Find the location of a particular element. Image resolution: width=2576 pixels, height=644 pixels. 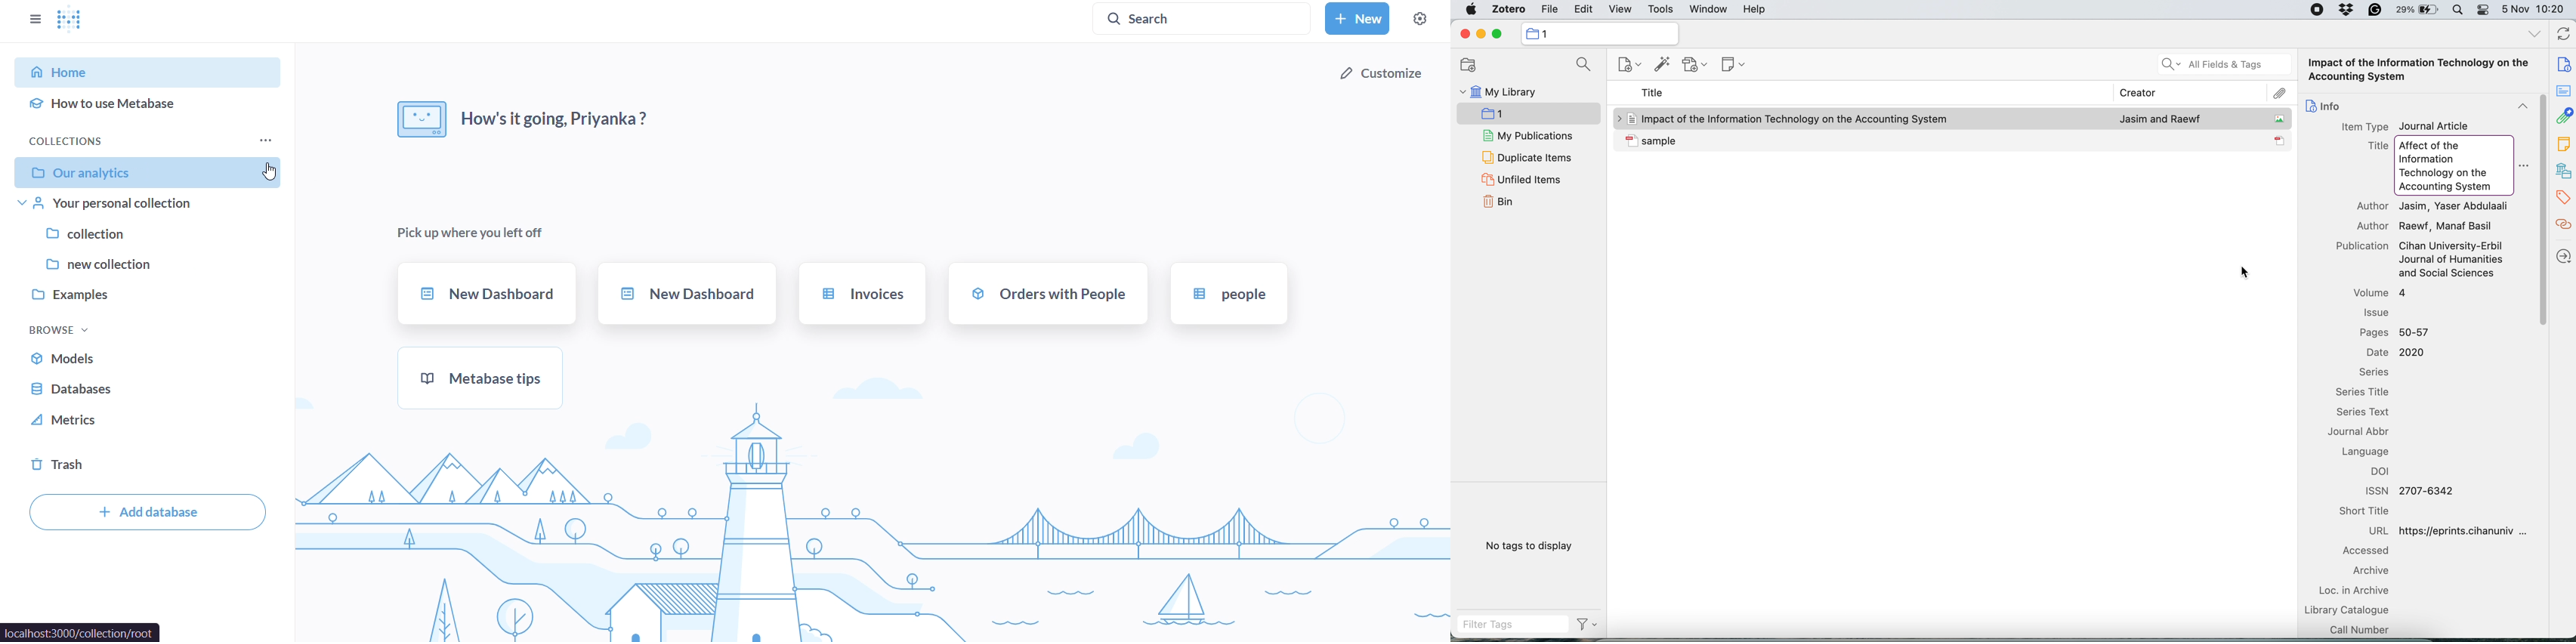

more options is located at coordinates (2523, 166).